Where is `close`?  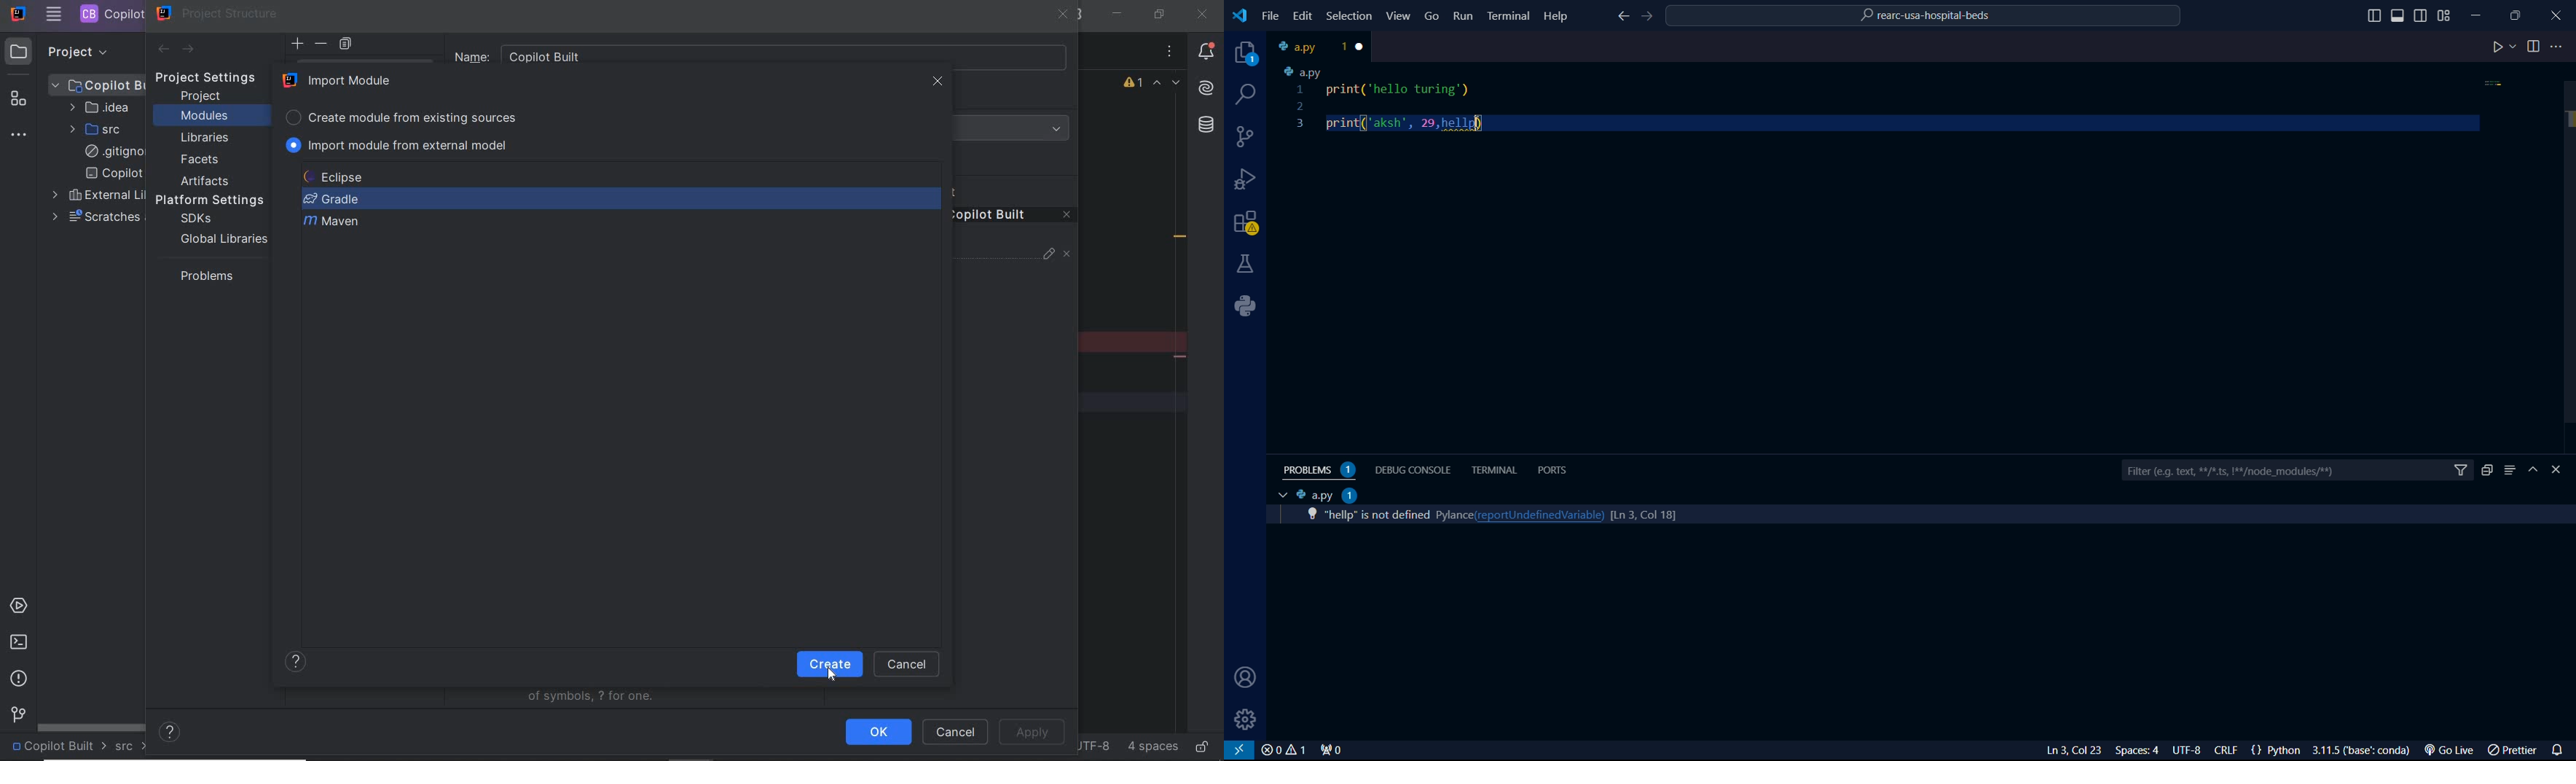 close is located at coordinates (938, 82).